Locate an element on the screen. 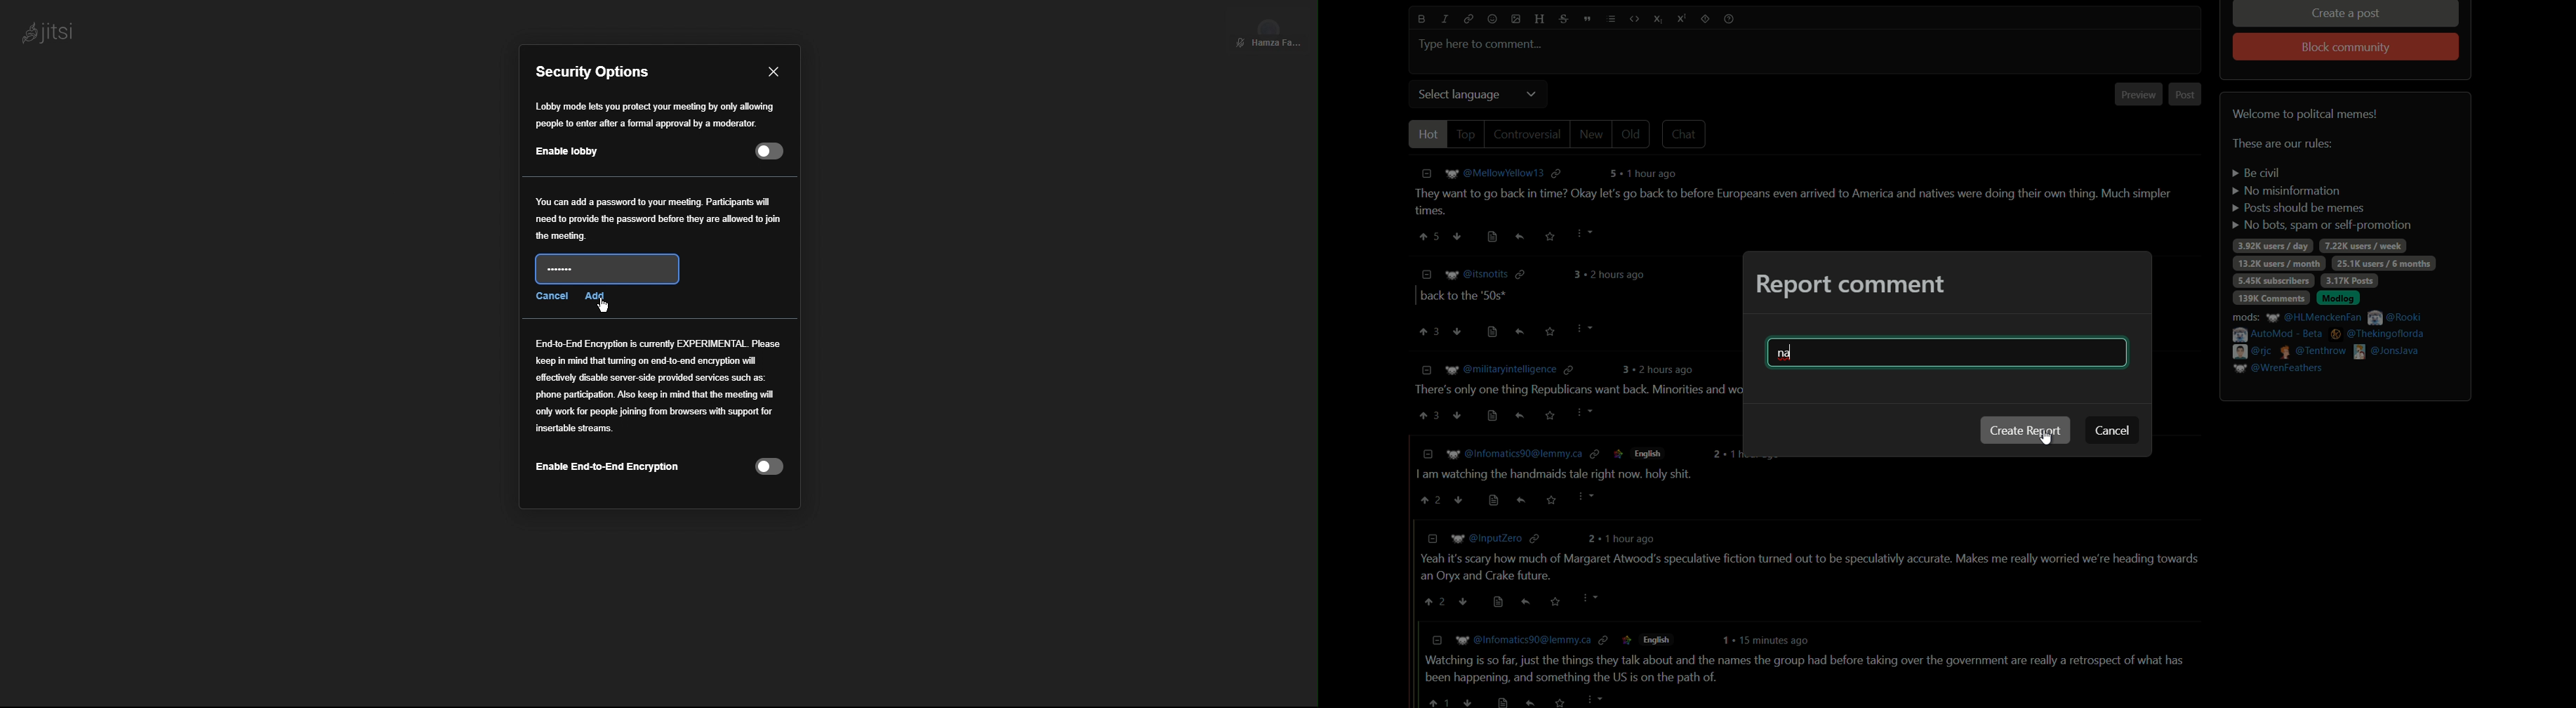 The height and width of the screenshot is (728, 2576). less information is located at coordinates (1427, 273).